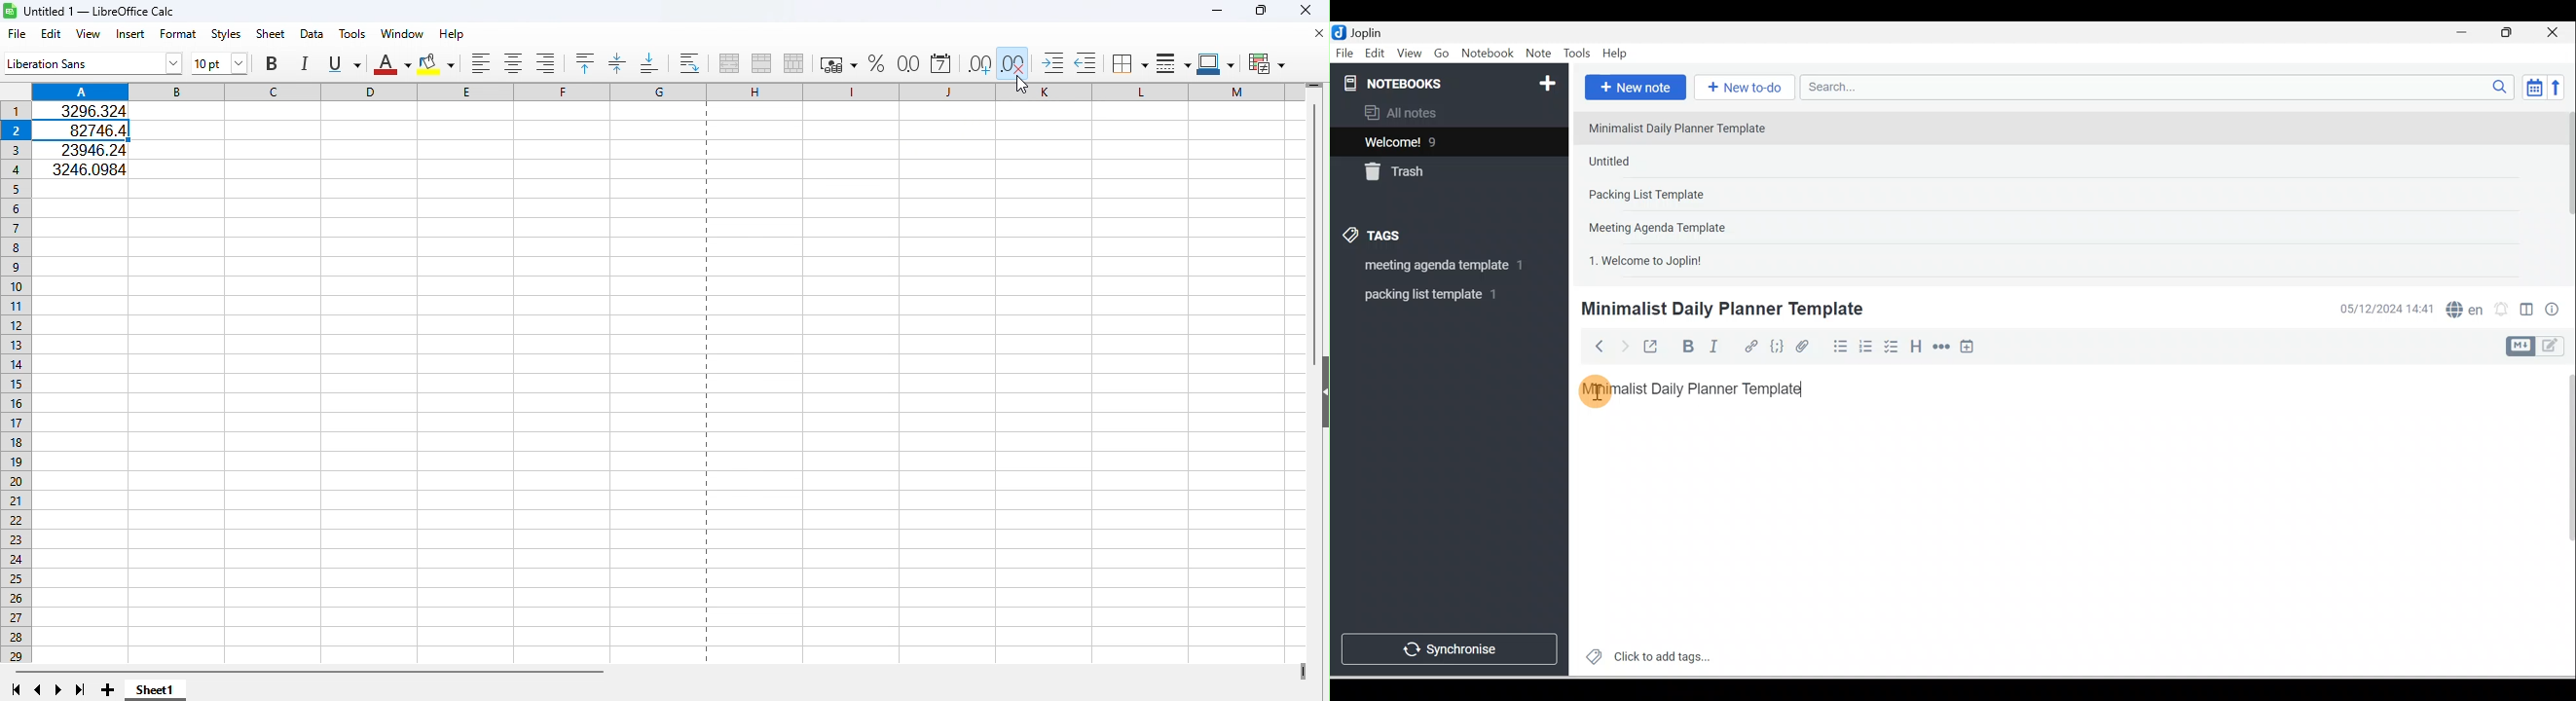 The height and width of the screenshot is (728, 2576). I want to click on Search bar, so click(2161, 87).